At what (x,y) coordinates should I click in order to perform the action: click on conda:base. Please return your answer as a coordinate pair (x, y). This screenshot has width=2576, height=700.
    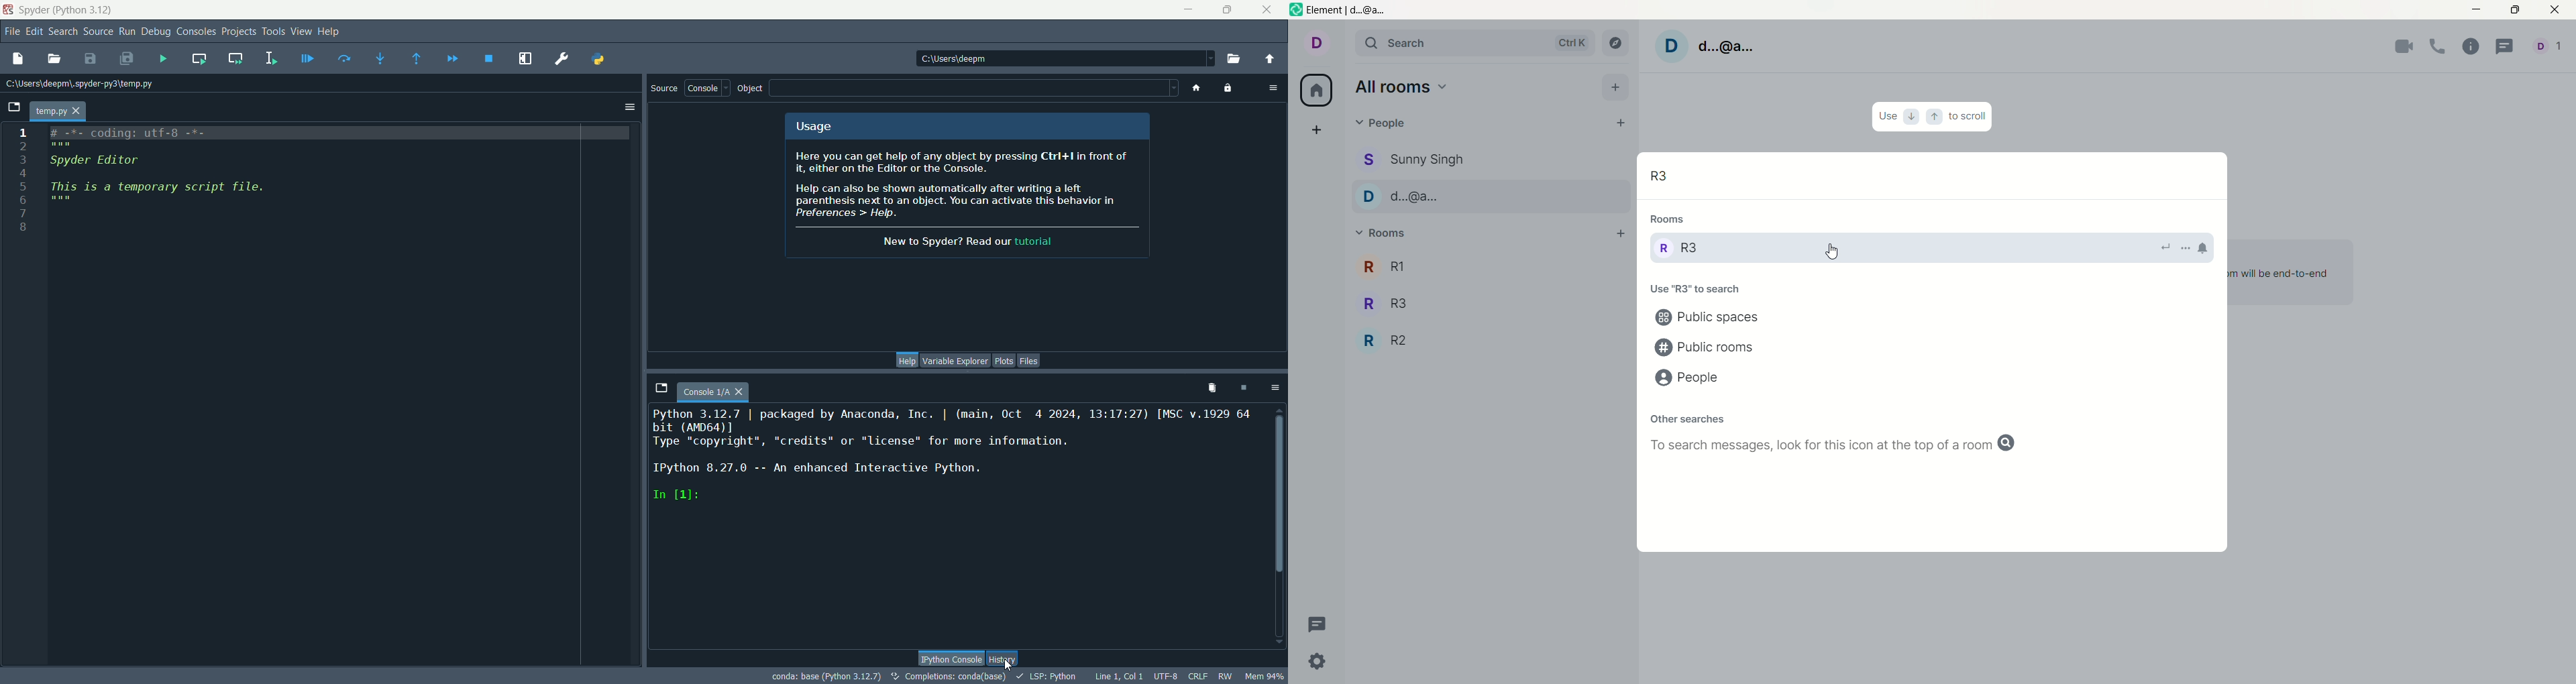
    Looking at the image, I should click on (824, 676).